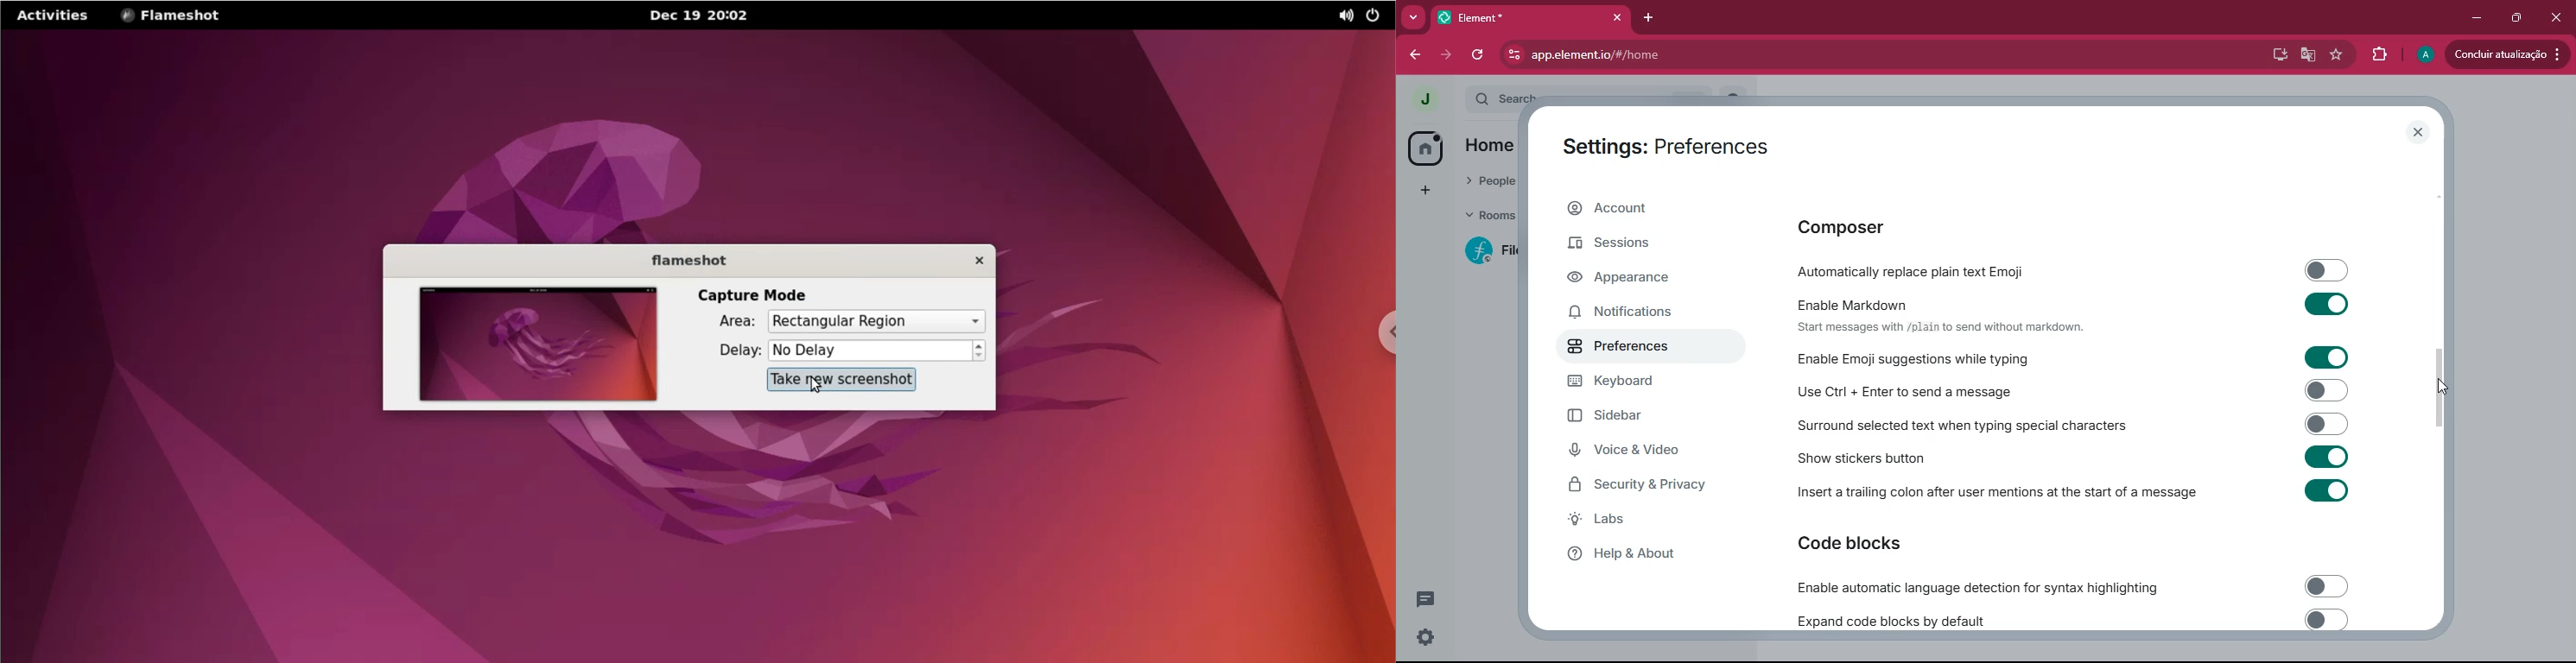  Describe the element at coordinates (1480, 55) in the screenshot. I see `refresh` at that location.